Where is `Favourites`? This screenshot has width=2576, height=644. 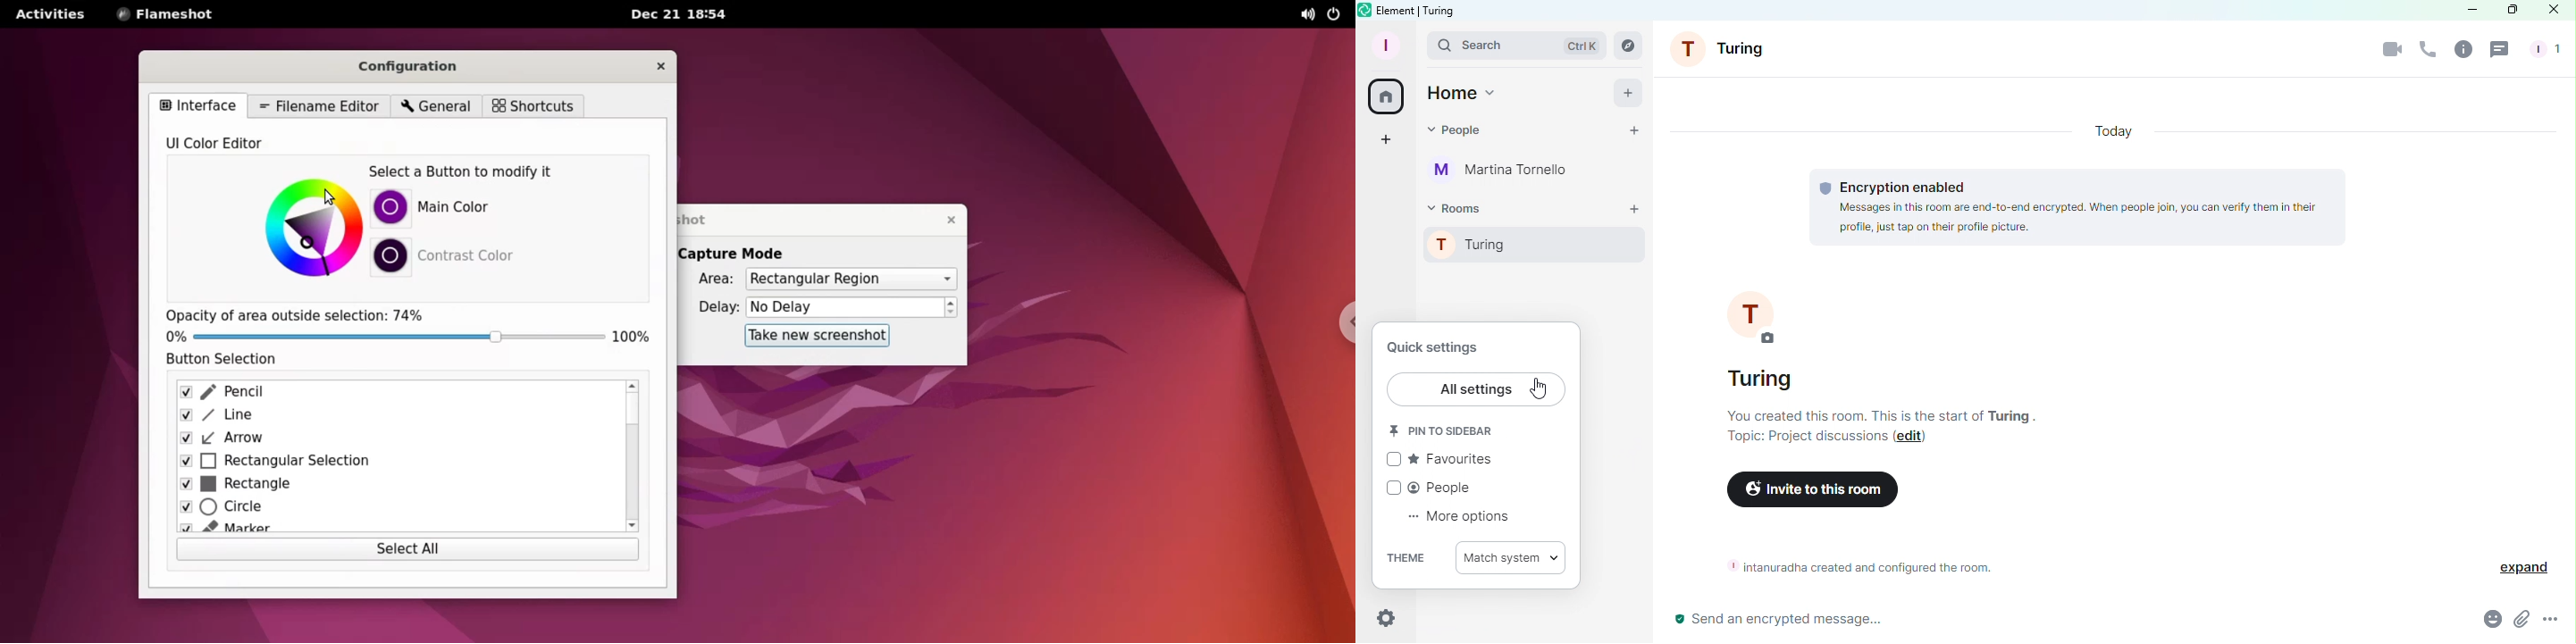 Favourites is located at coordinates (1453, 461).